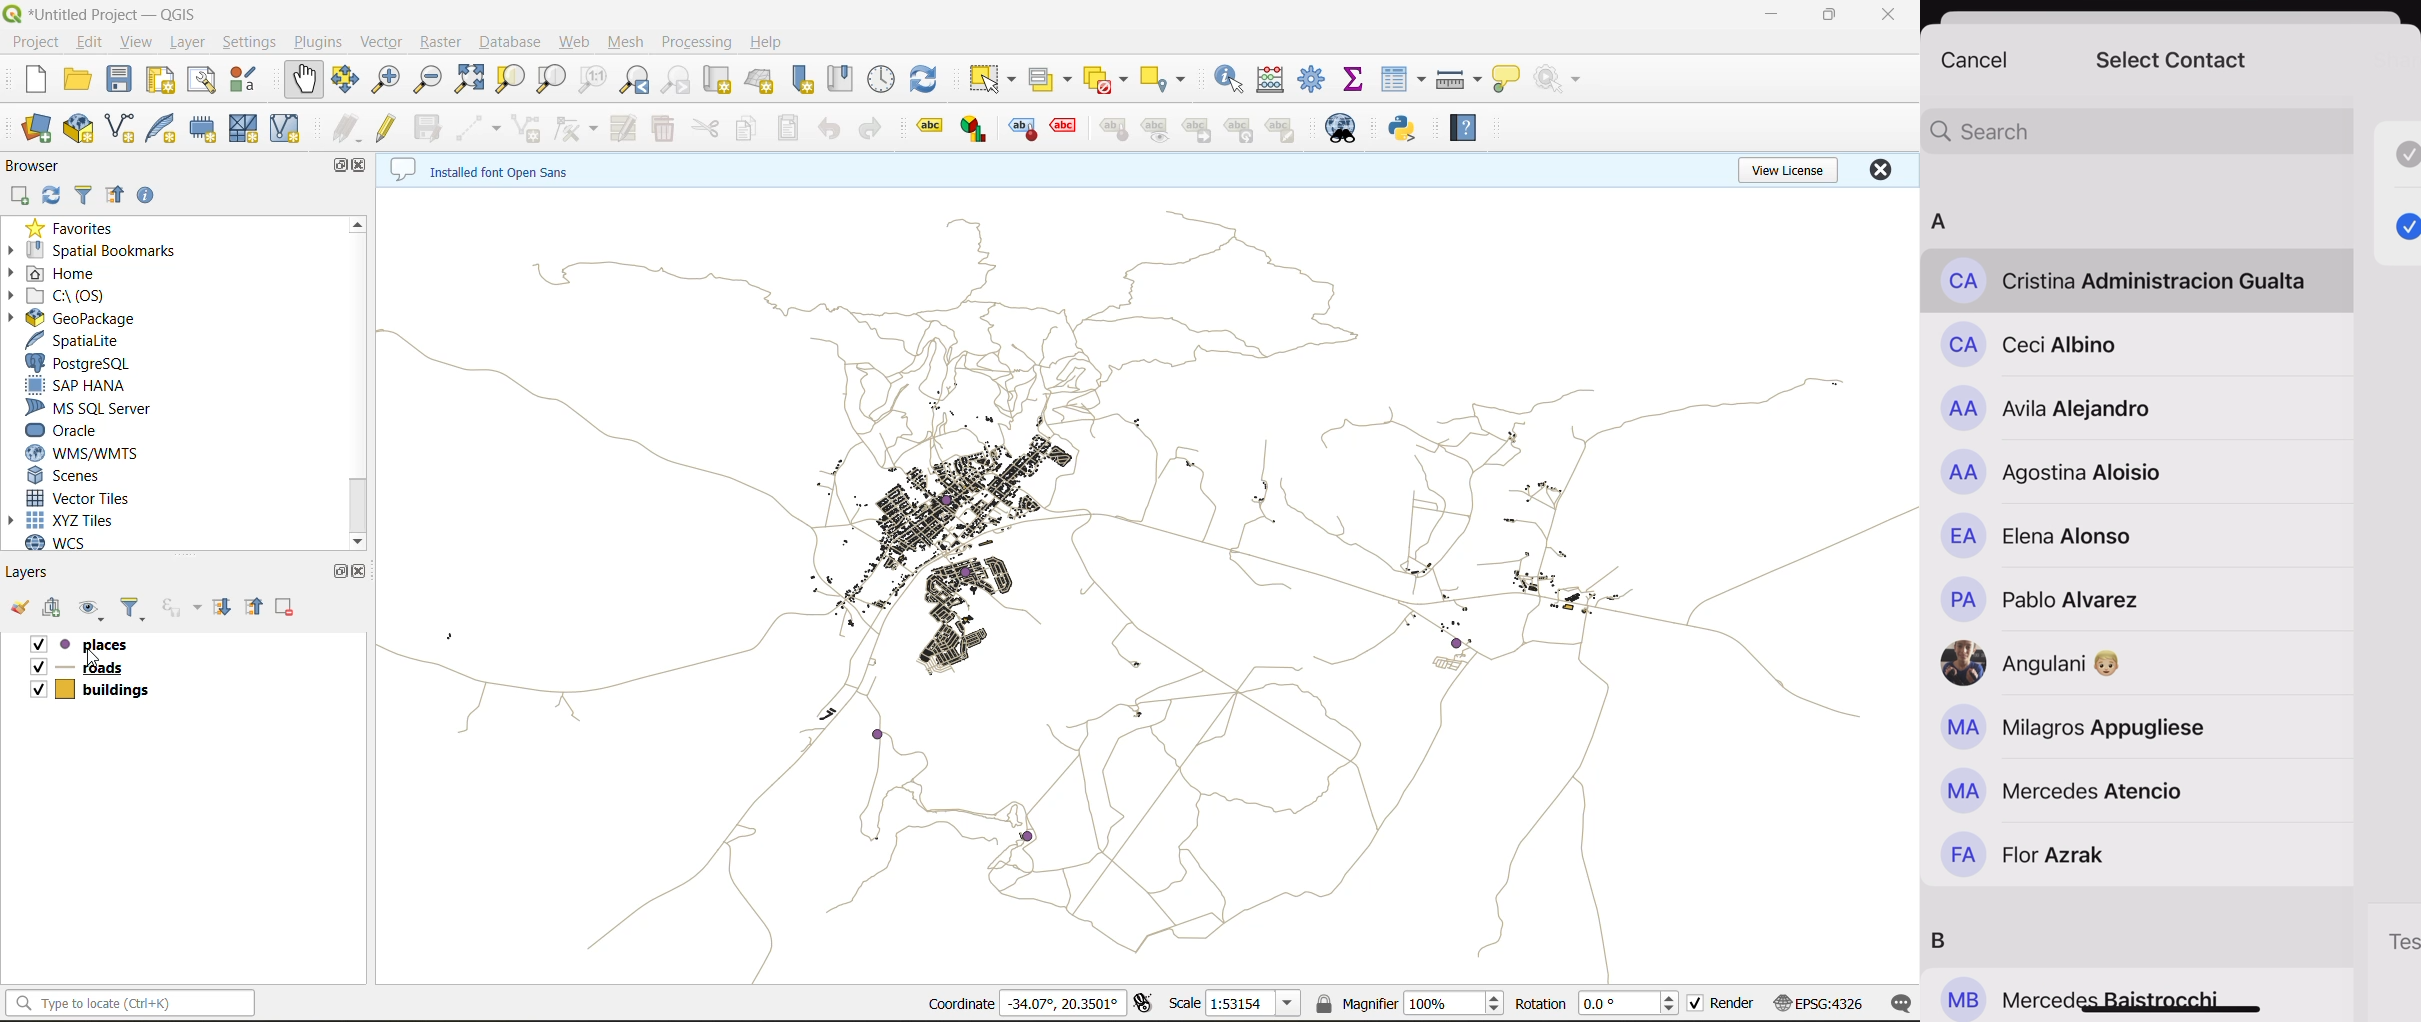 The height and width of the screenshot is (1036, 2436). I want to click on cursor, so click(92, 657).